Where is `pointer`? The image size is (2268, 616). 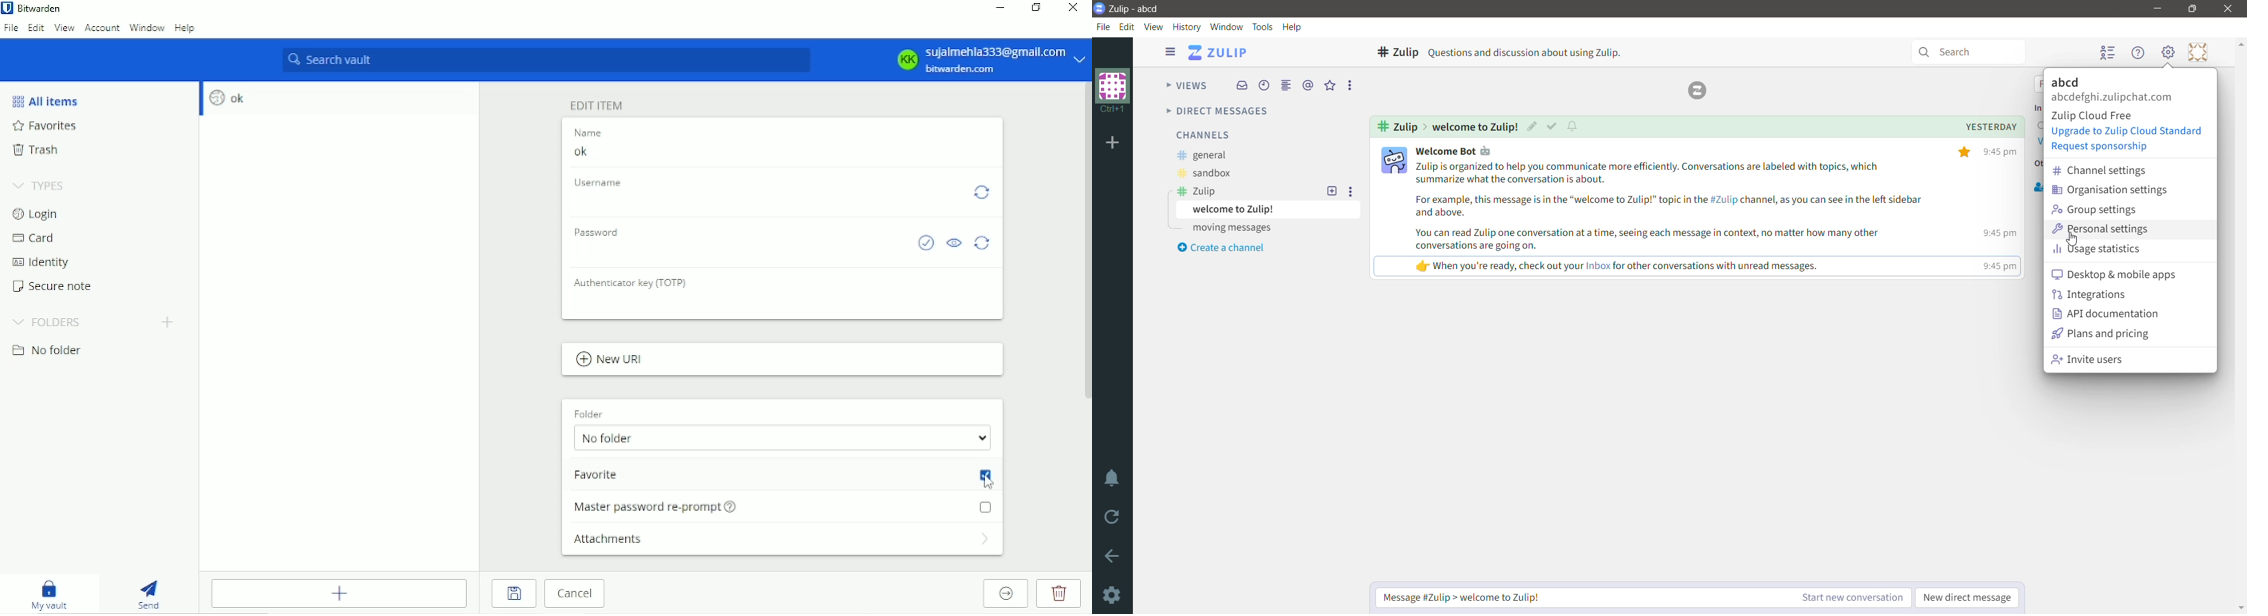 pointer is located at coordinates (2076, 241).